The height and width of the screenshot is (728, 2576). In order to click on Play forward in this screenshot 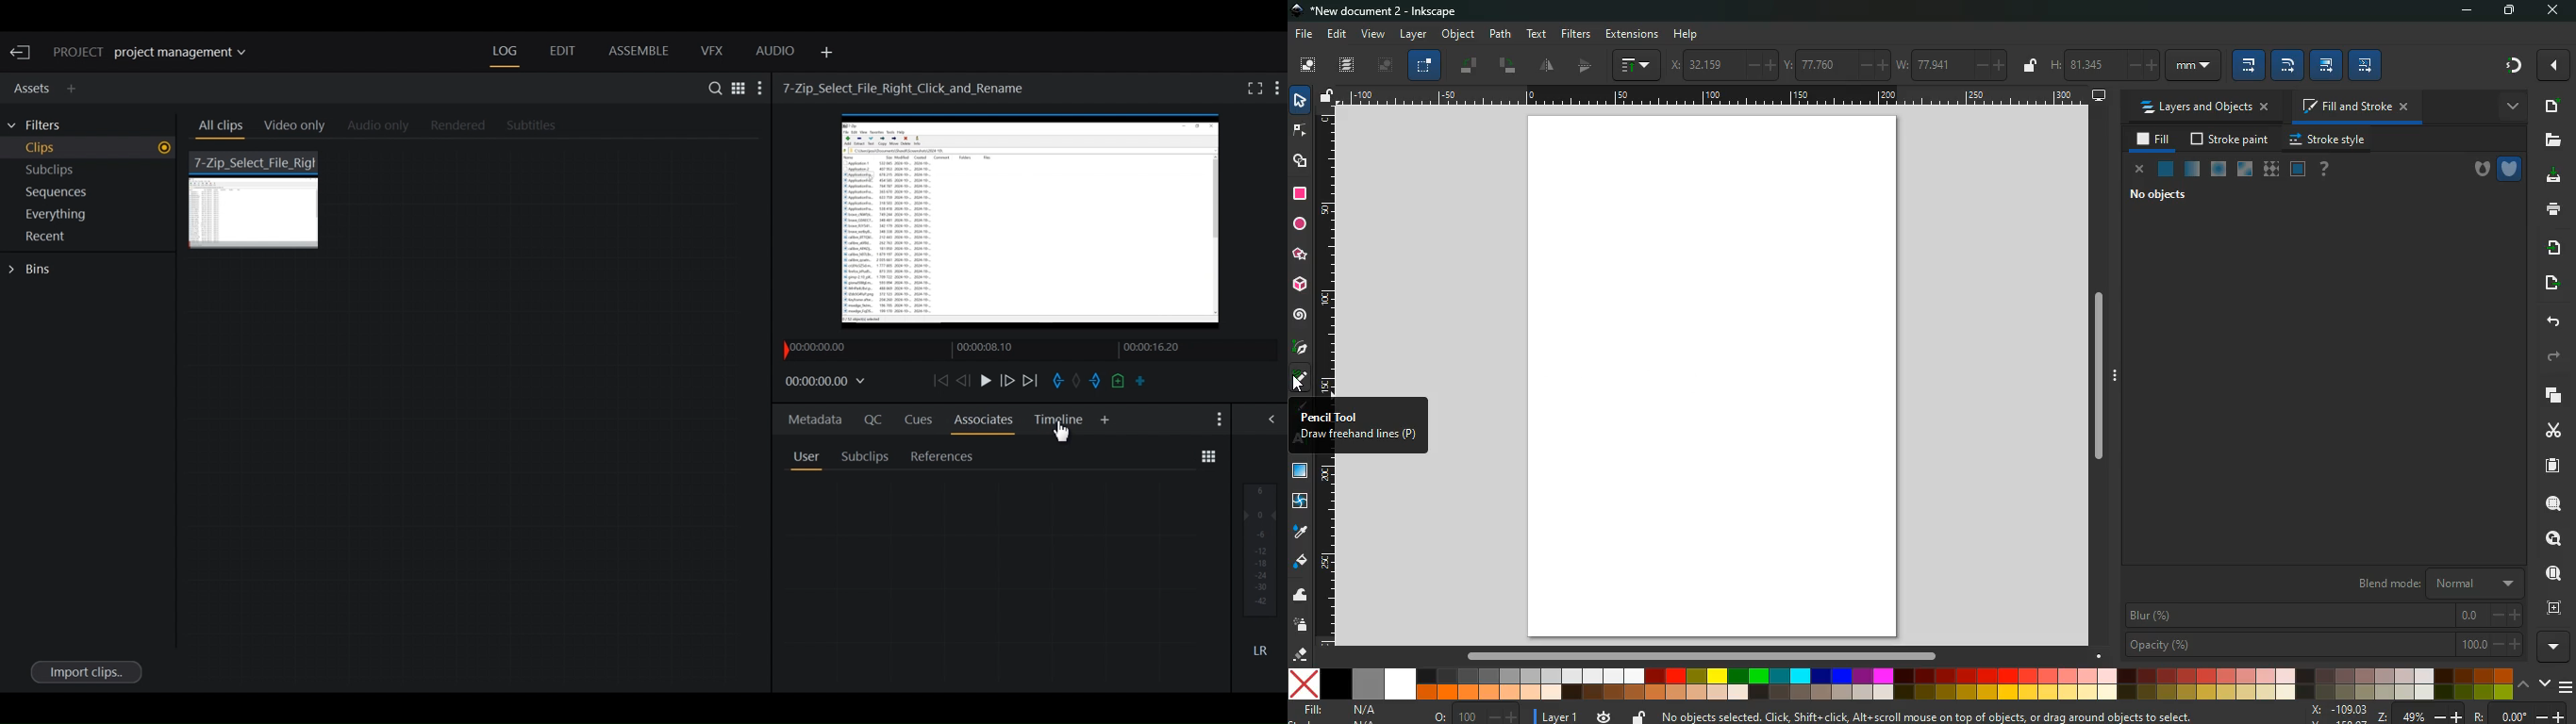, I will do `click(1032, 381)`.